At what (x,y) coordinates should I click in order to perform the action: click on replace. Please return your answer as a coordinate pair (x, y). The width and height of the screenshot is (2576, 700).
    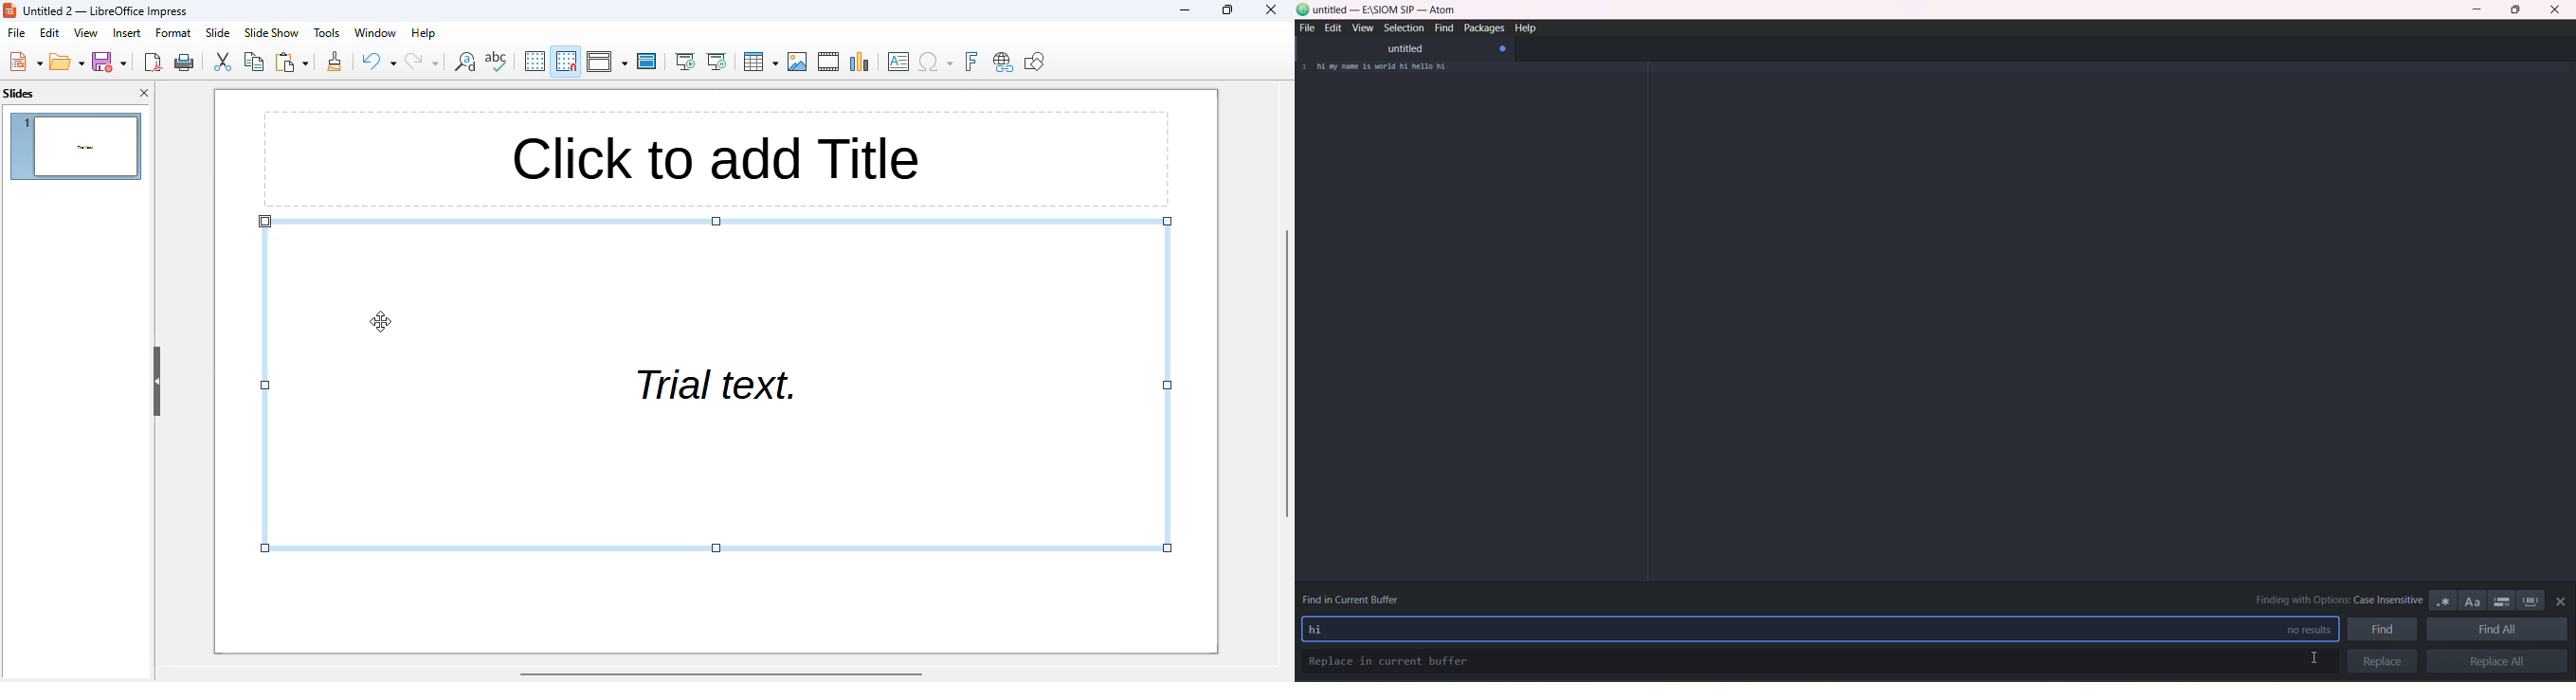
    Looking at the image, I should click on (2380, 661).